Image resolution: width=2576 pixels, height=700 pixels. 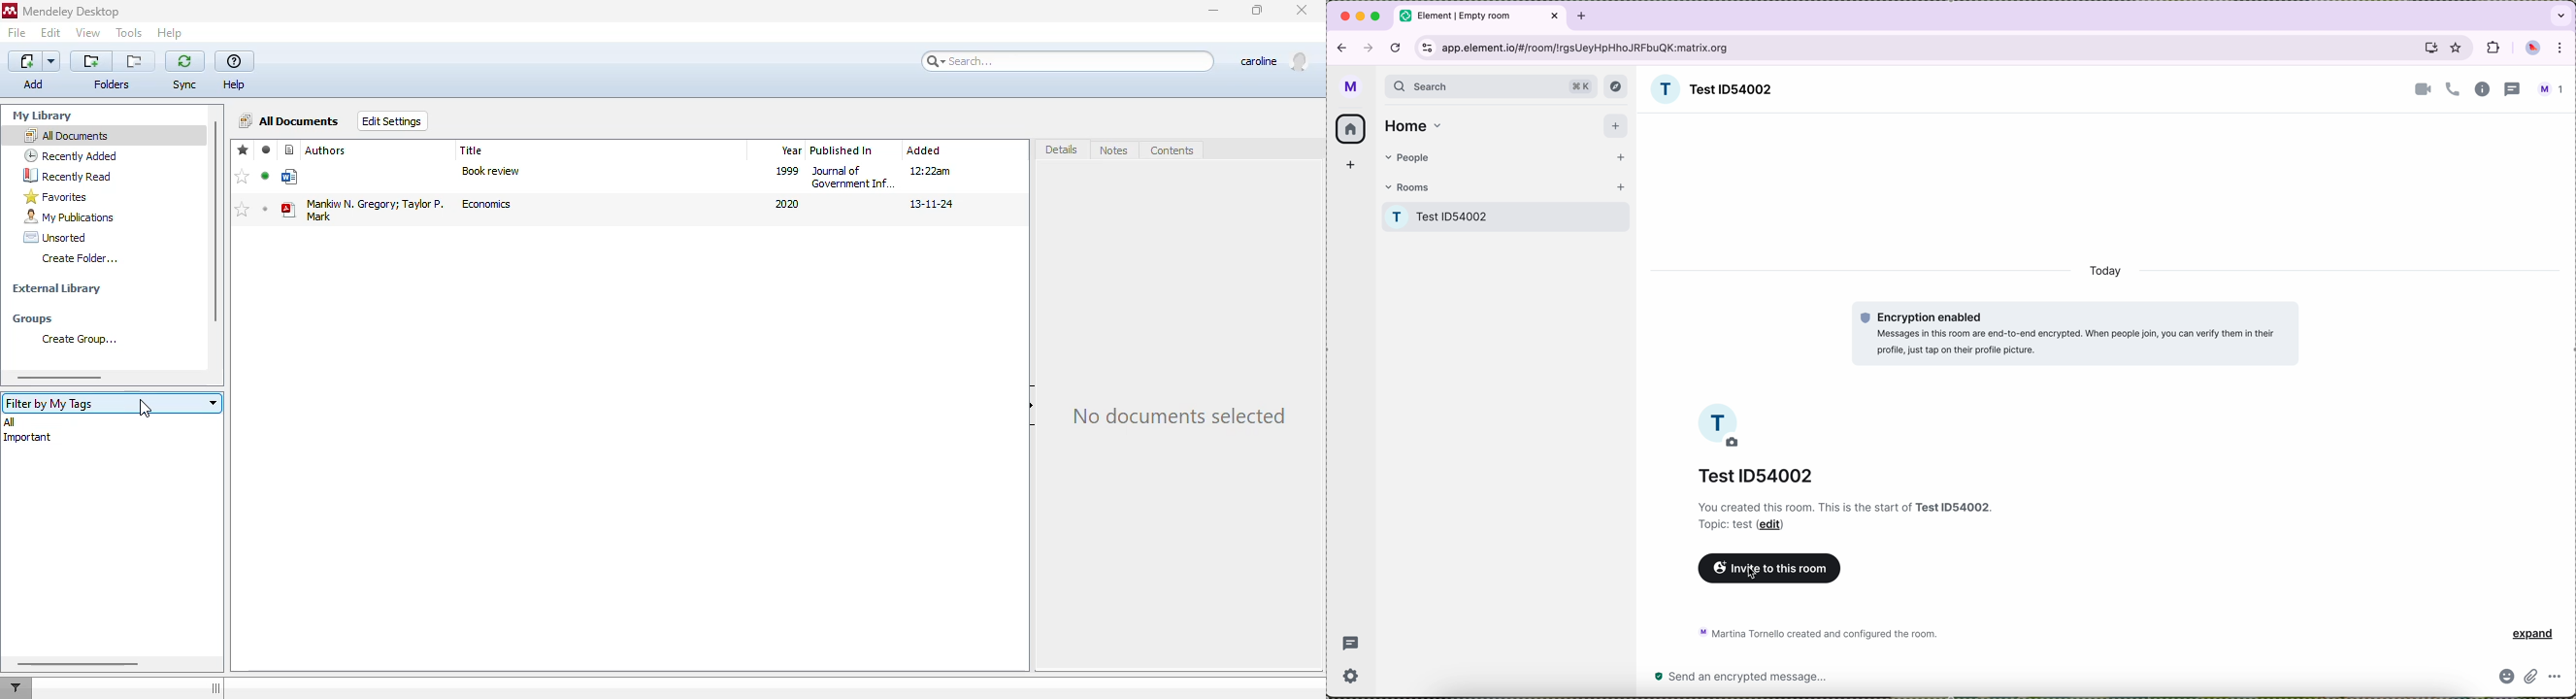 I want to click on published in, so click(x=842, y=150).